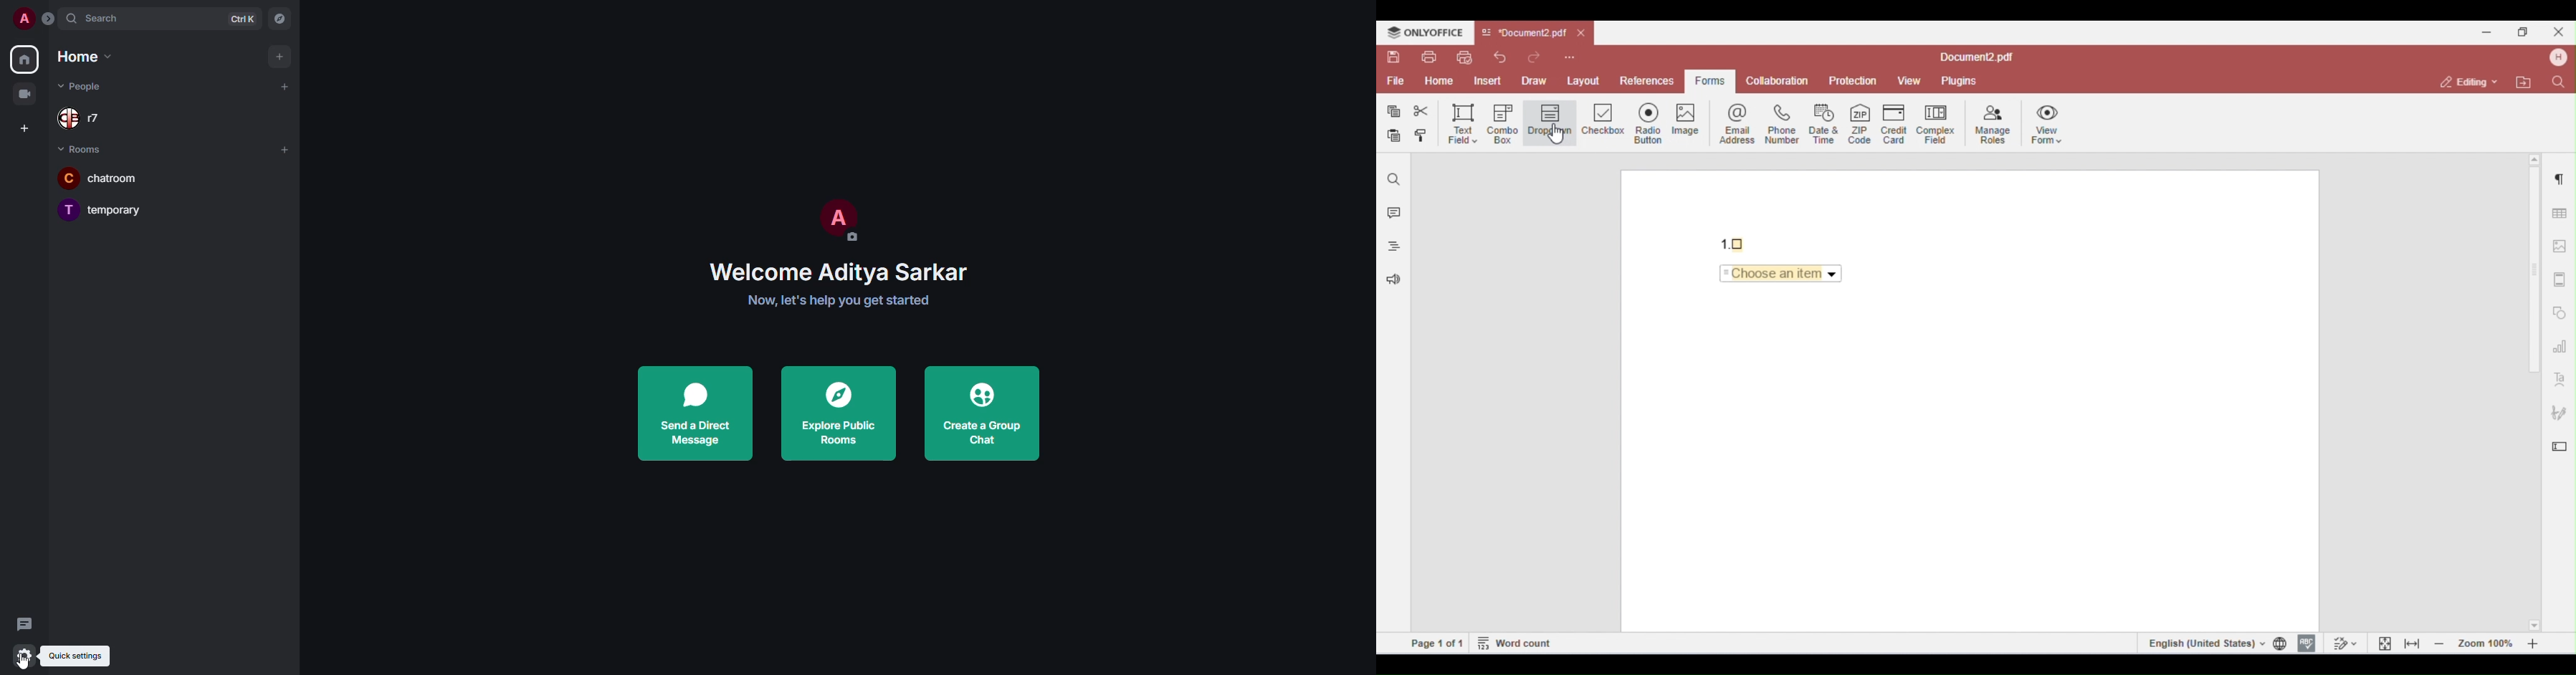  Describe the element at coordinates (286, 86) in the screenshot. I see `add` at that location.